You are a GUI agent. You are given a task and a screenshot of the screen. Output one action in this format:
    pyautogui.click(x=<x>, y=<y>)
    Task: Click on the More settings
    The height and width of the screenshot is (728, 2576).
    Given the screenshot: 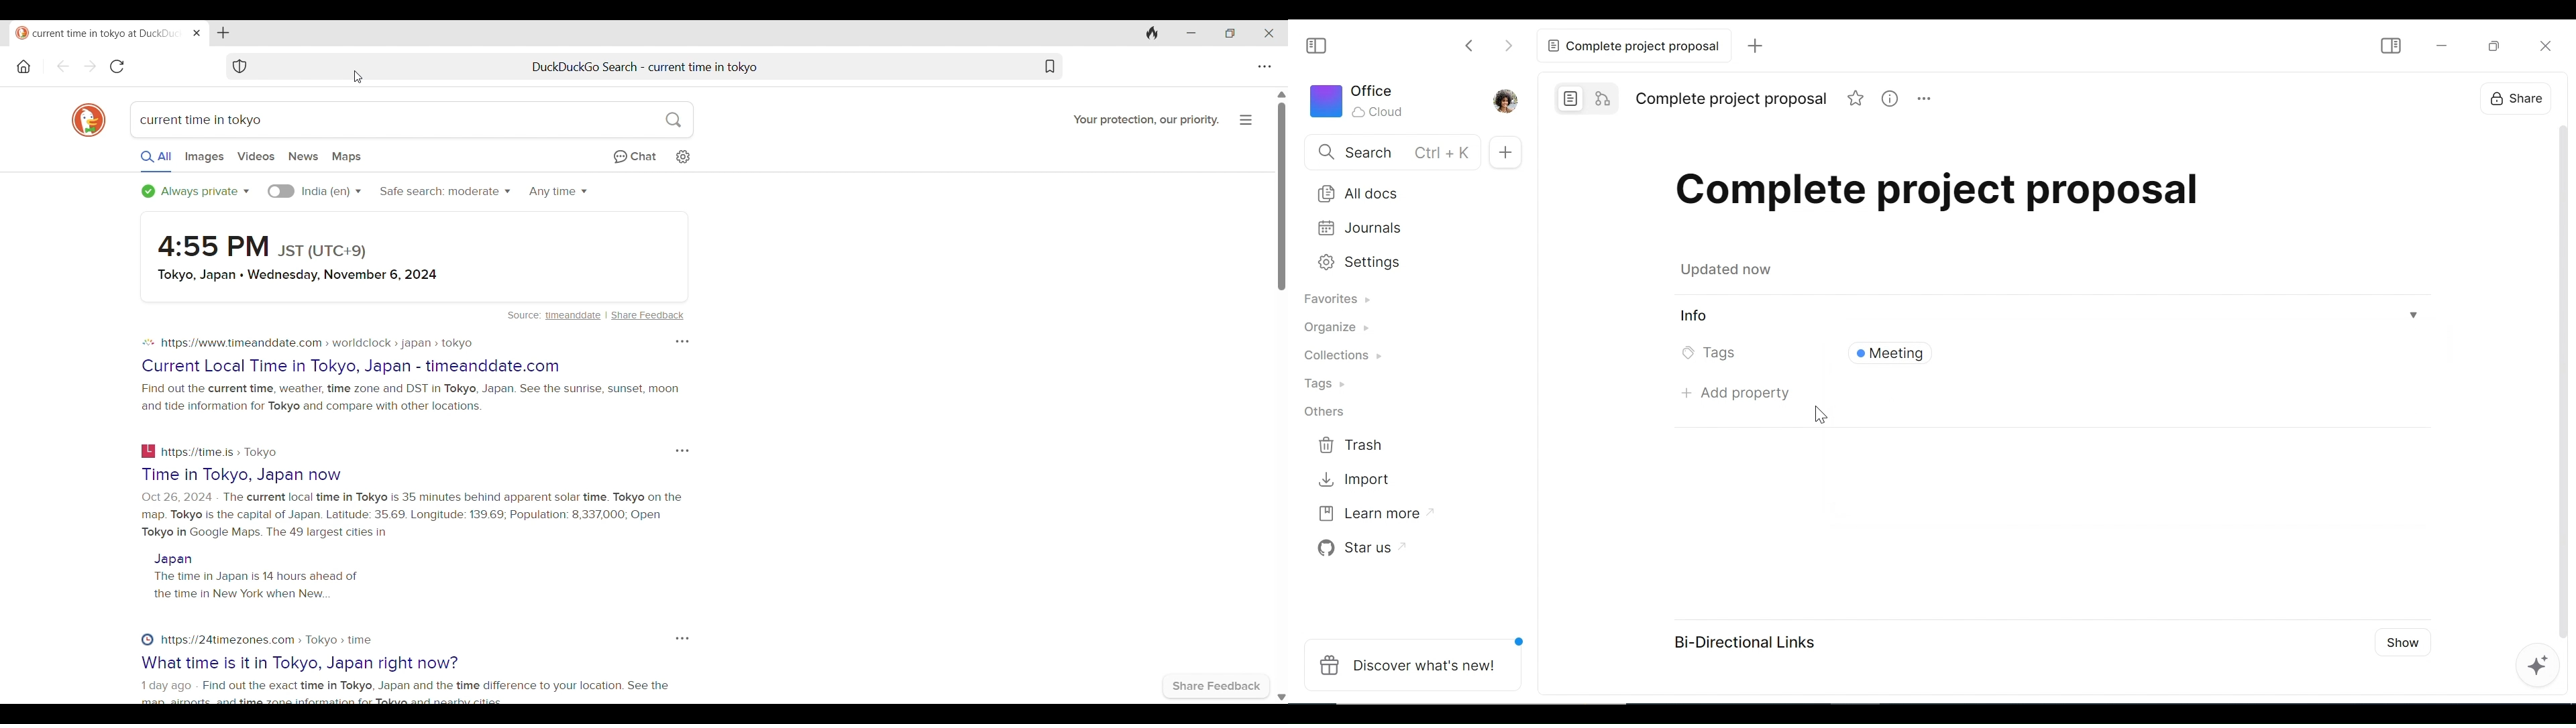 What is the action you would take?
    pyautogui.click(x=682, y=638)
    